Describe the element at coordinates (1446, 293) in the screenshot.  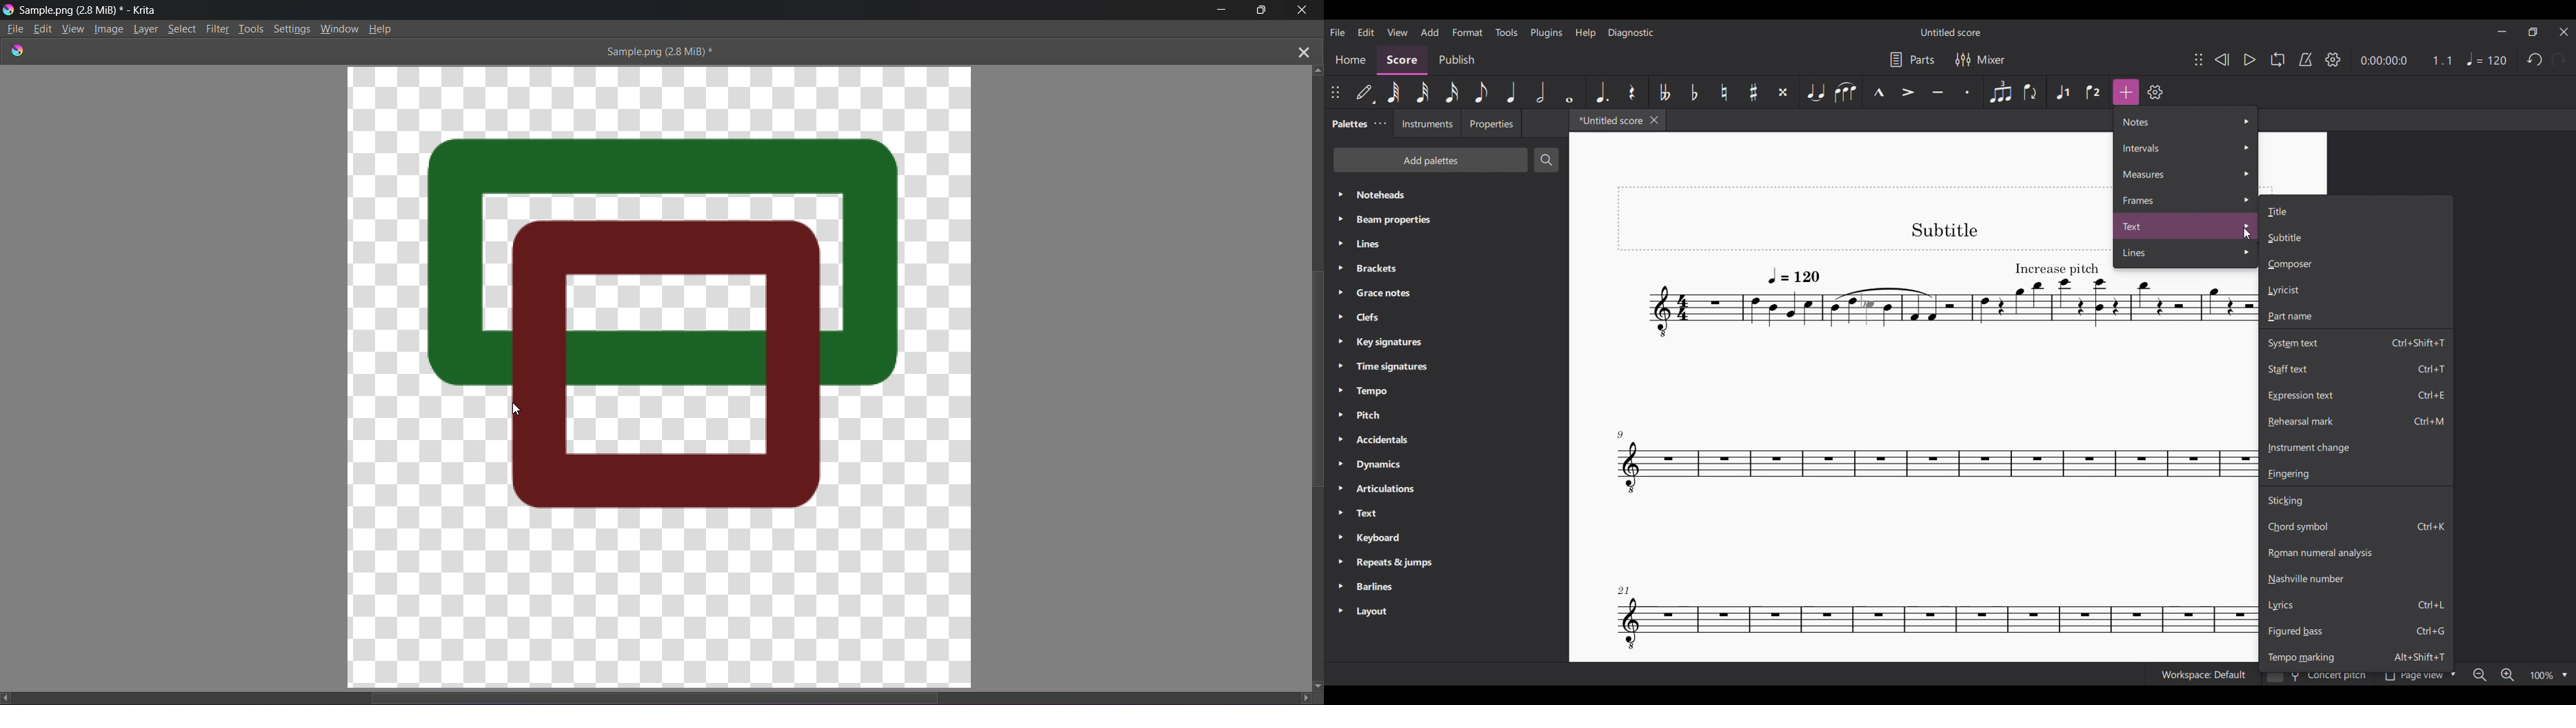
I see `Grace notes` at that location.